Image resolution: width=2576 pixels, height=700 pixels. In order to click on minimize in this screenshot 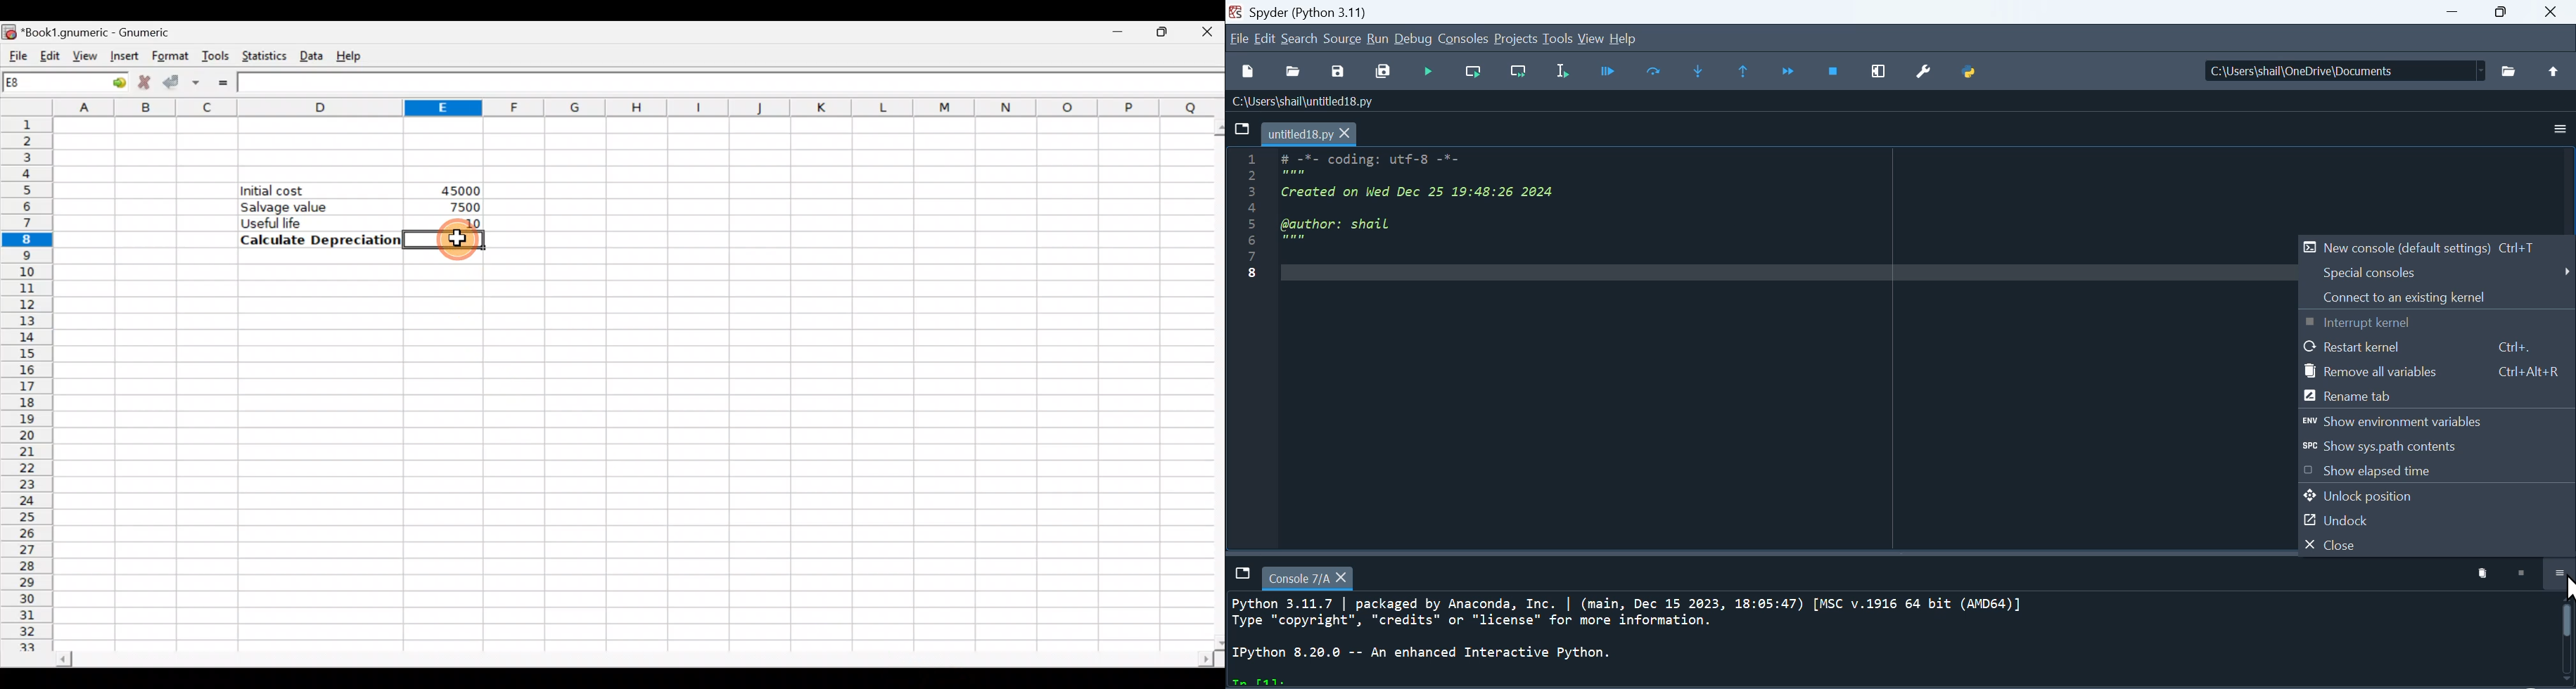, I will do `click(2449, 12)`.